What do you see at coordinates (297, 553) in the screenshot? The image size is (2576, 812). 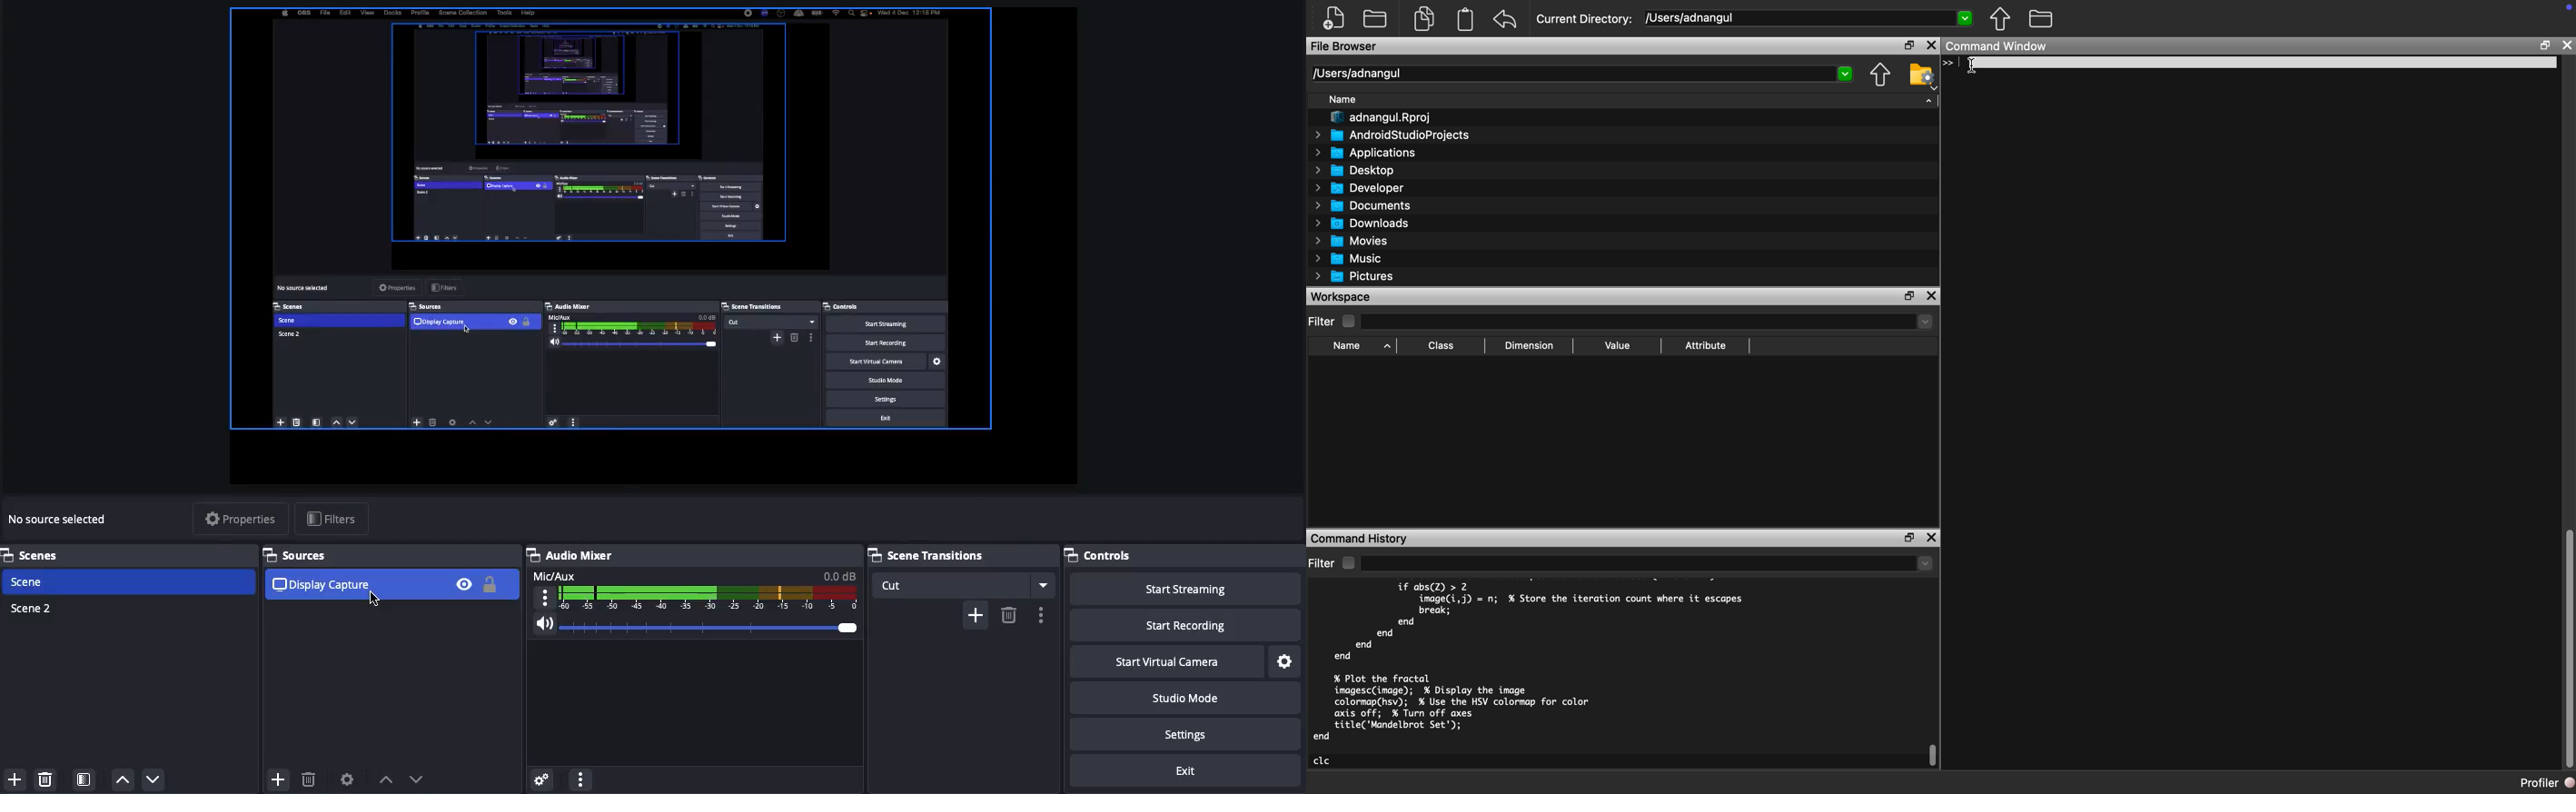 I see `Sources` at bounding box center [297, 553].